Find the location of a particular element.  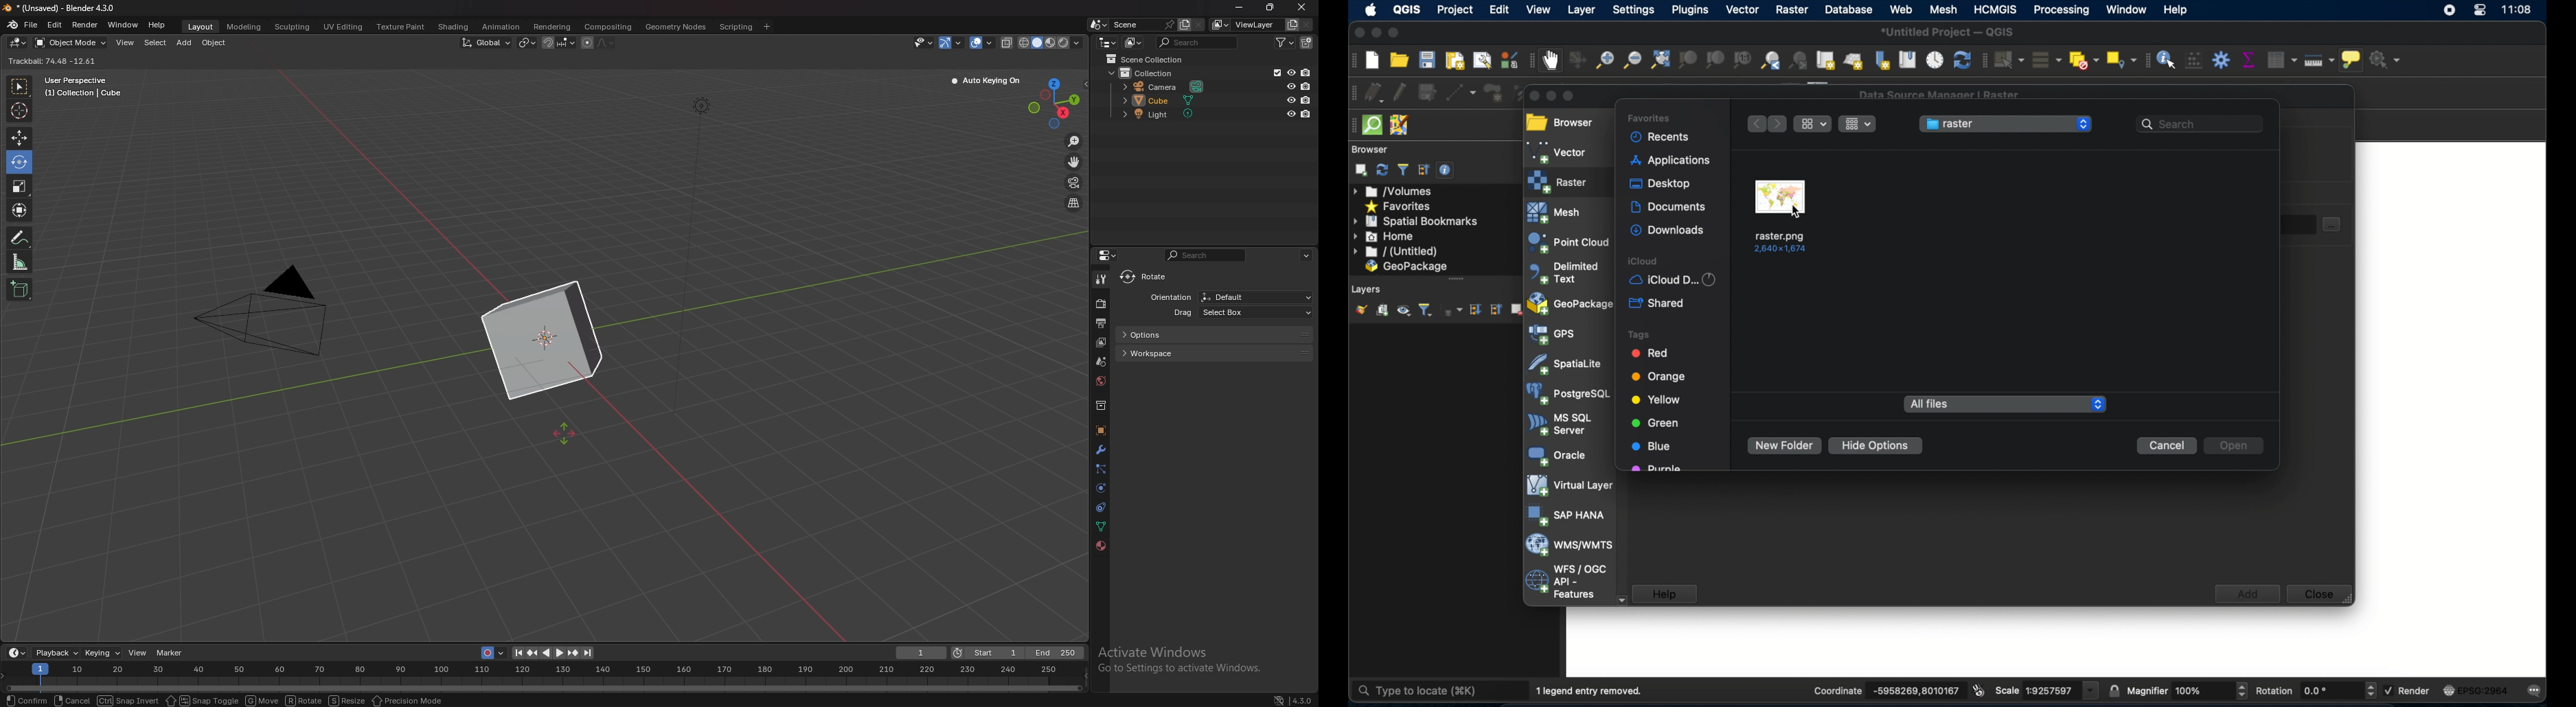

editor type is located at coordinates (19, 43).